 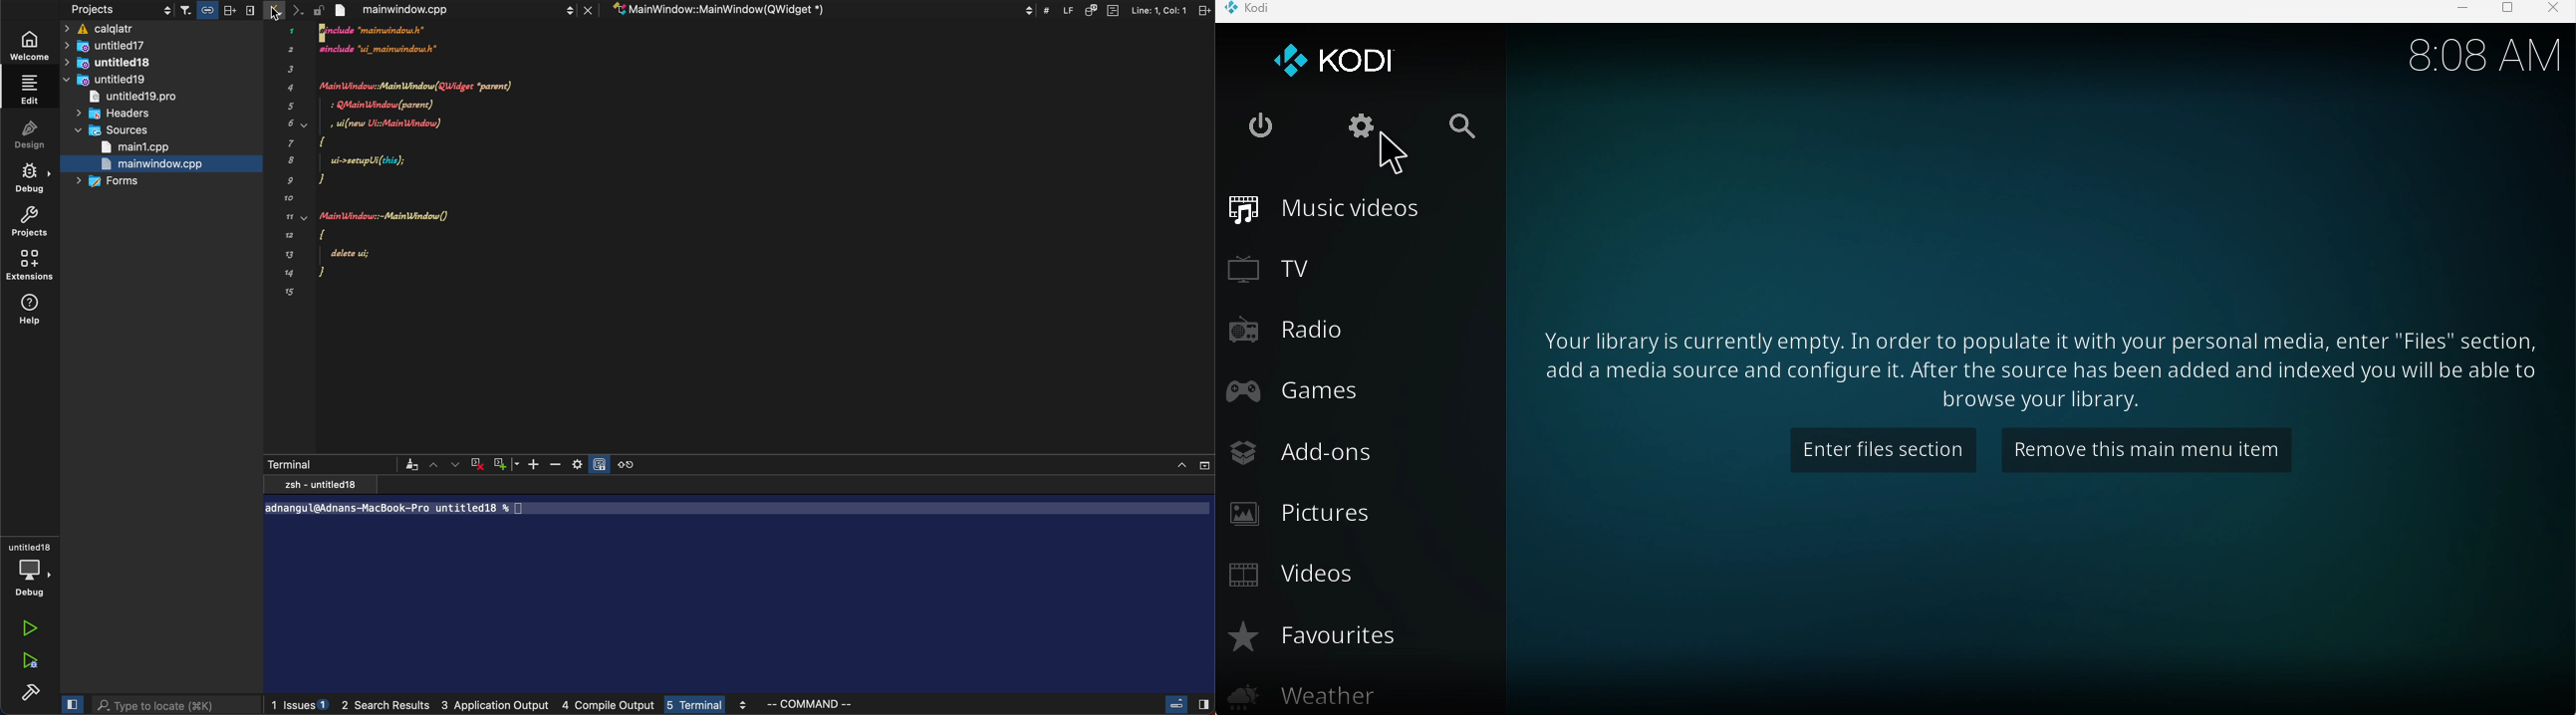 What do you see at coordinates (274, 12) in the screenshot?
I see `cursor` at bounding box center [274, 12].